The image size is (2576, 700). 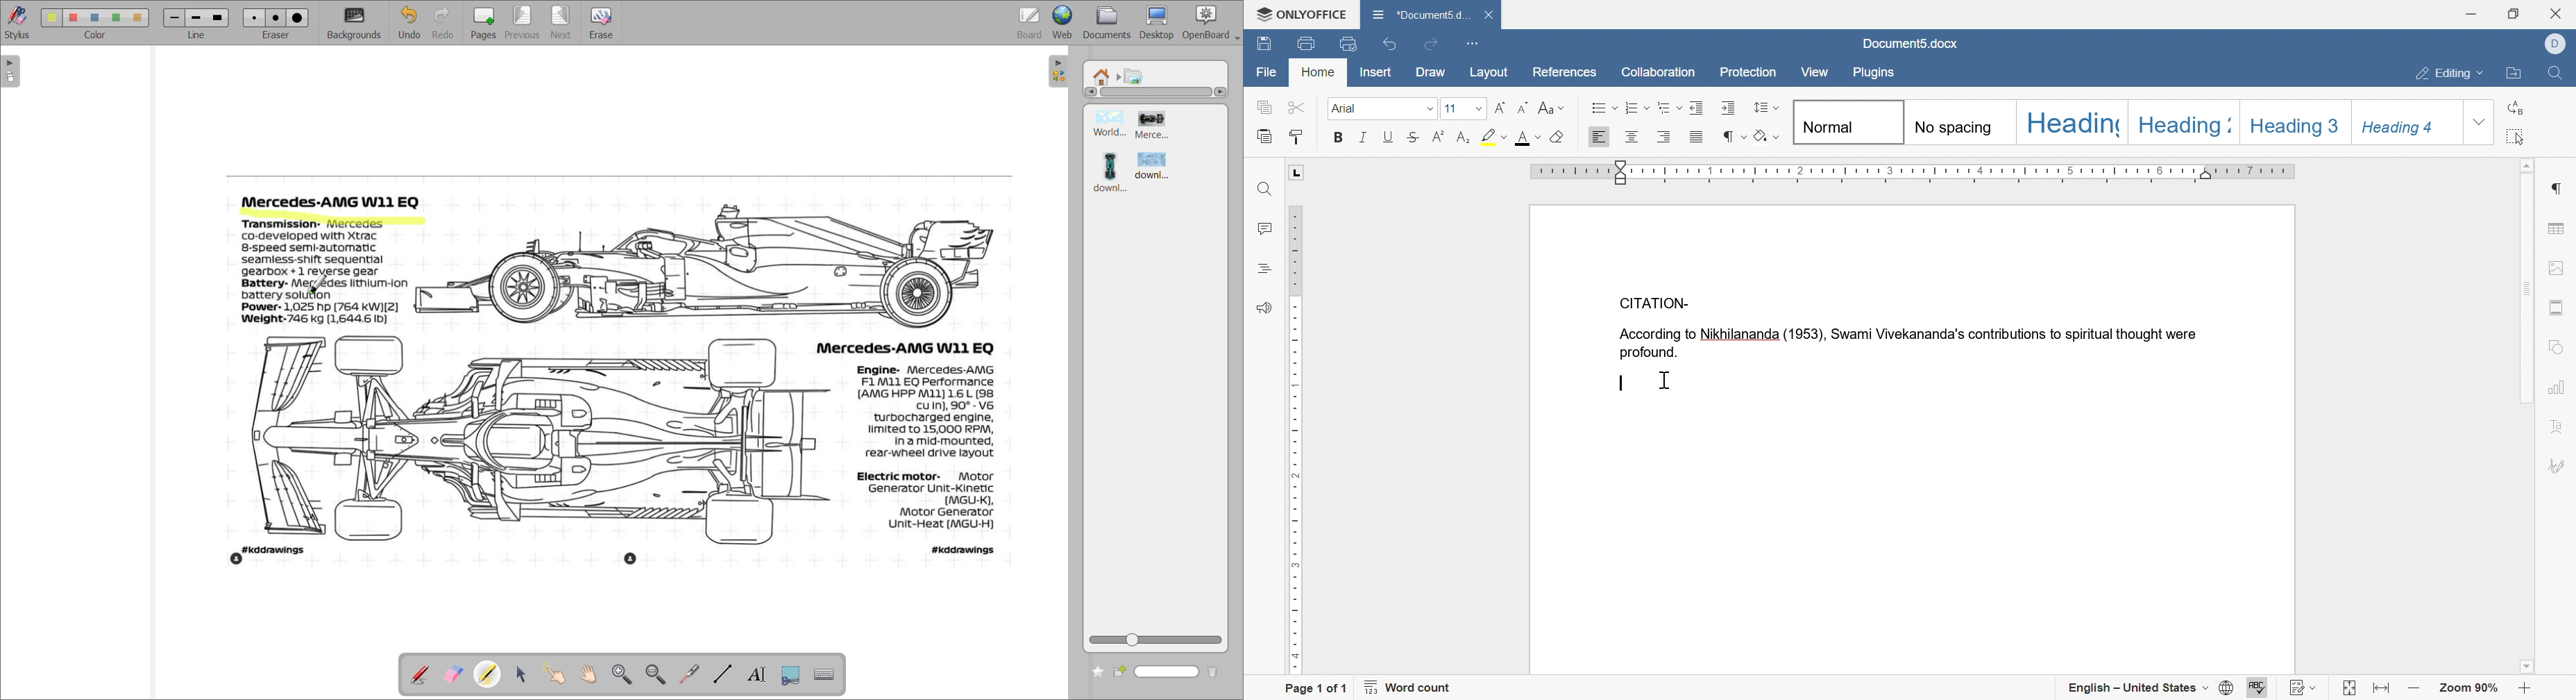 What do you see at coordinates (1414, 138) in the screenshot?
I see `strikethrough` at bounding box center [1414, 138].